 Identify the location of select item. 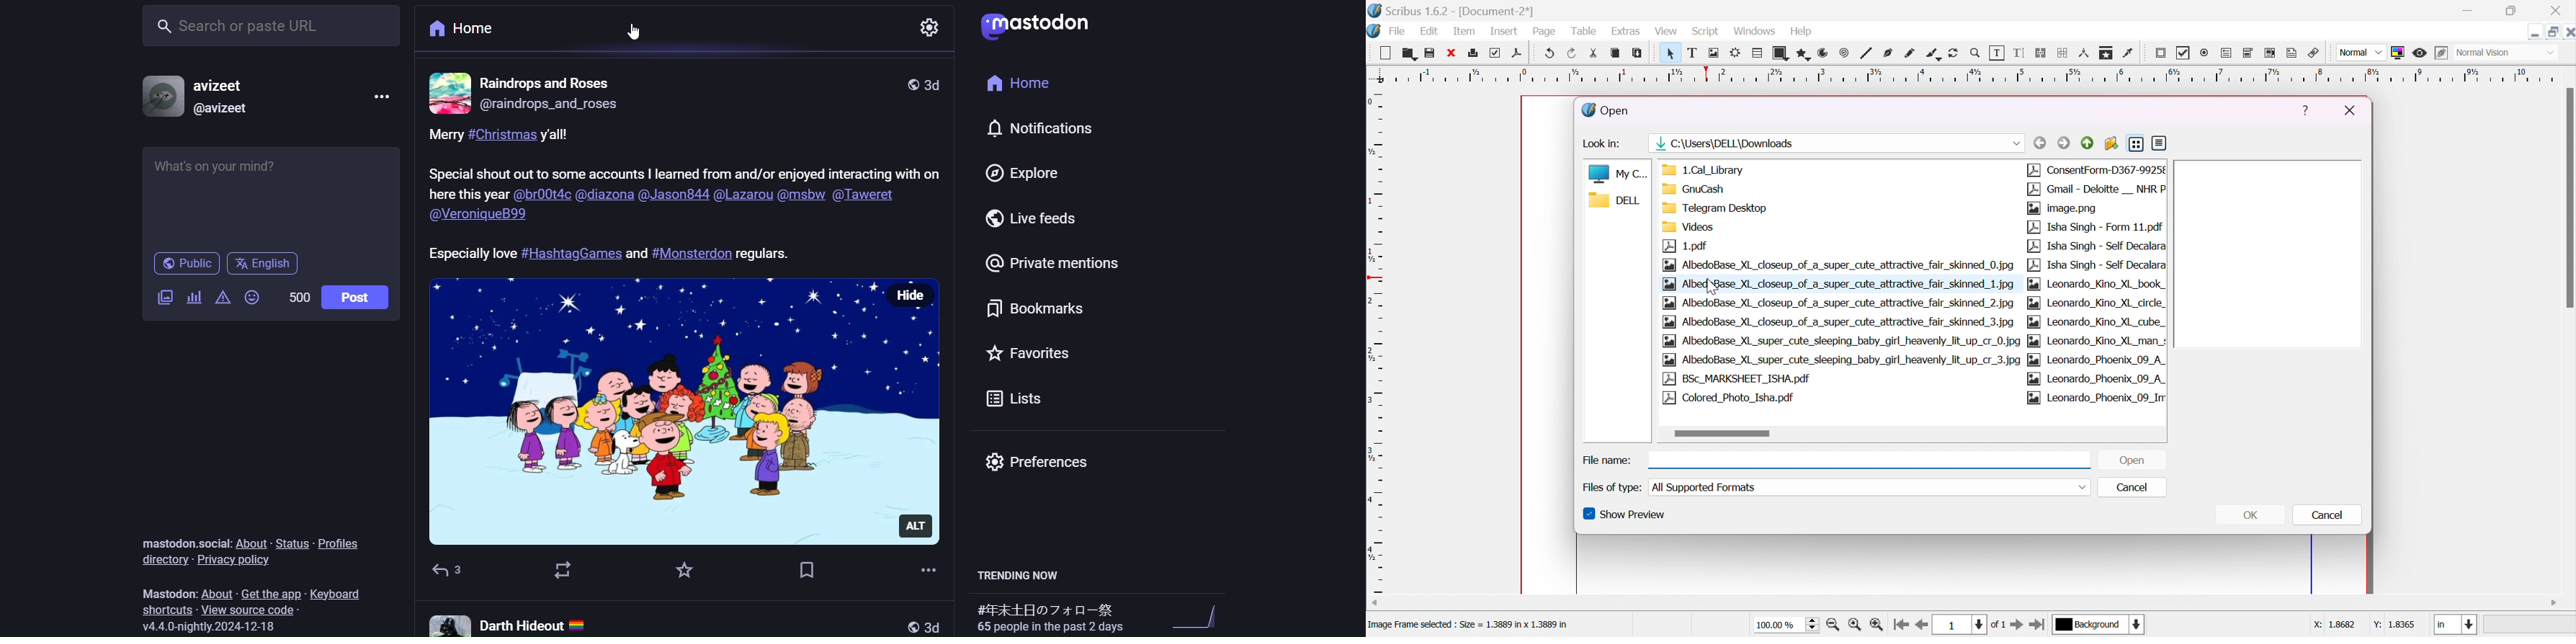
(1672, 54).